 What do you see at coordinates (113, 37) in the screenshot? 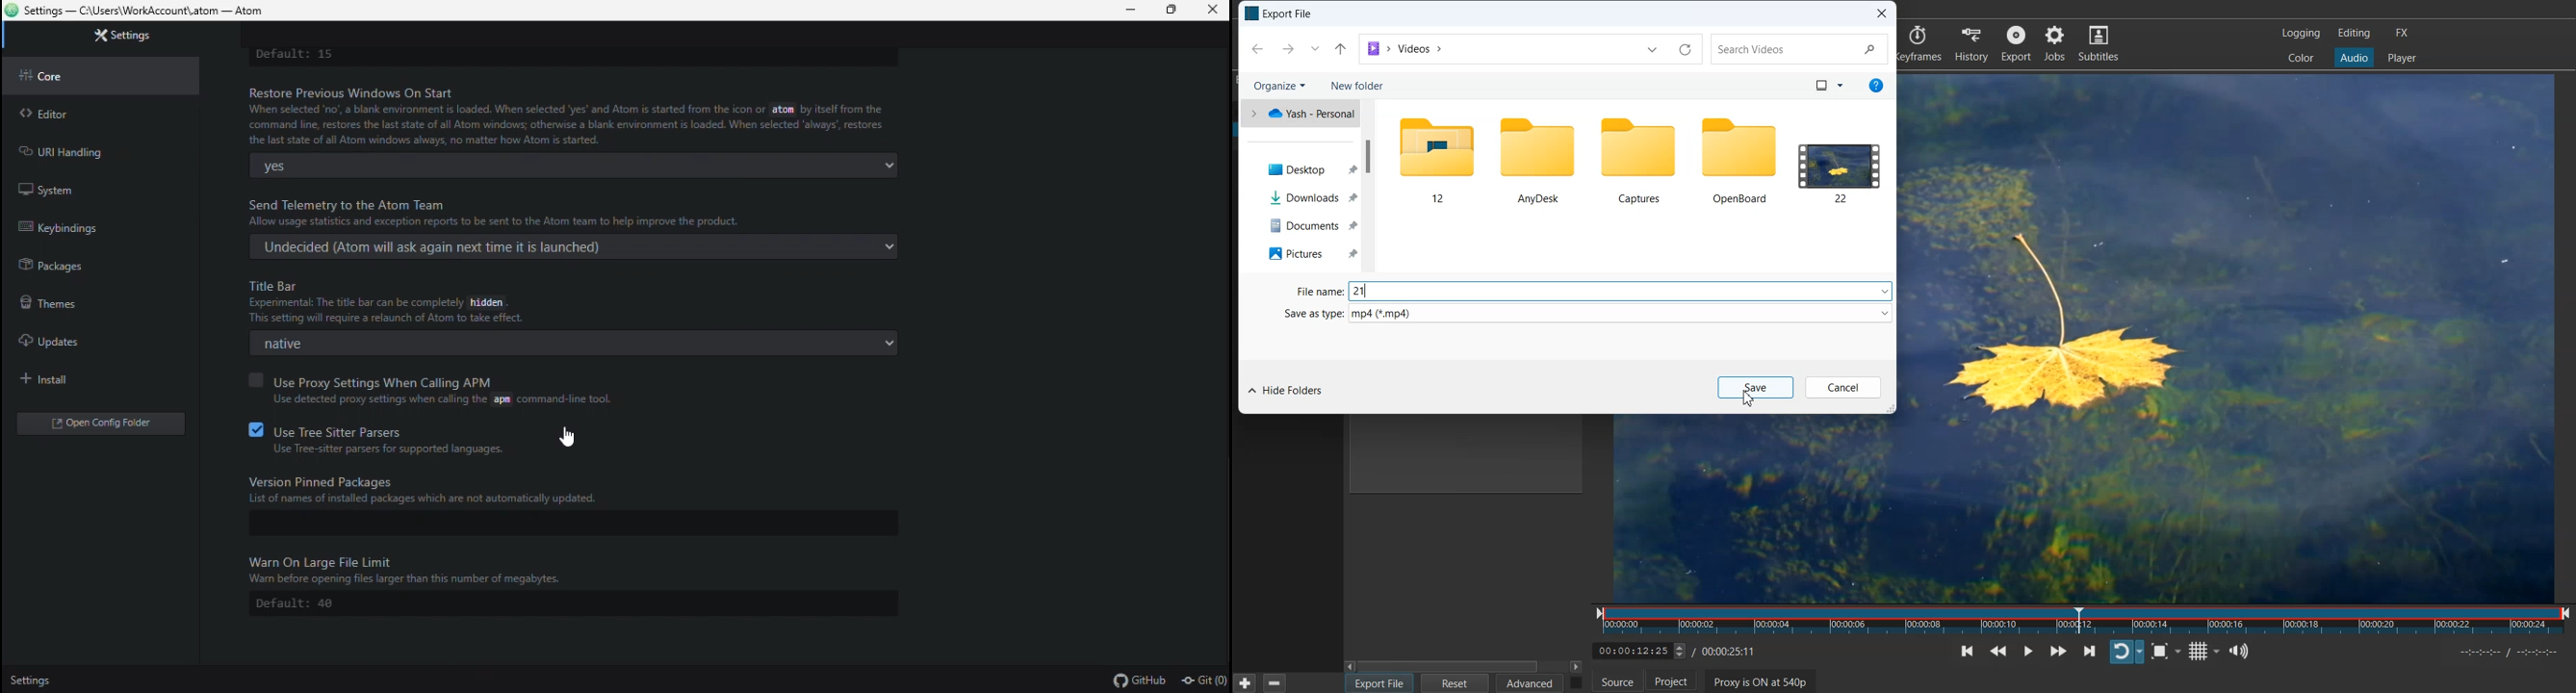
I see `Settings` at bounding box center [113, 37].